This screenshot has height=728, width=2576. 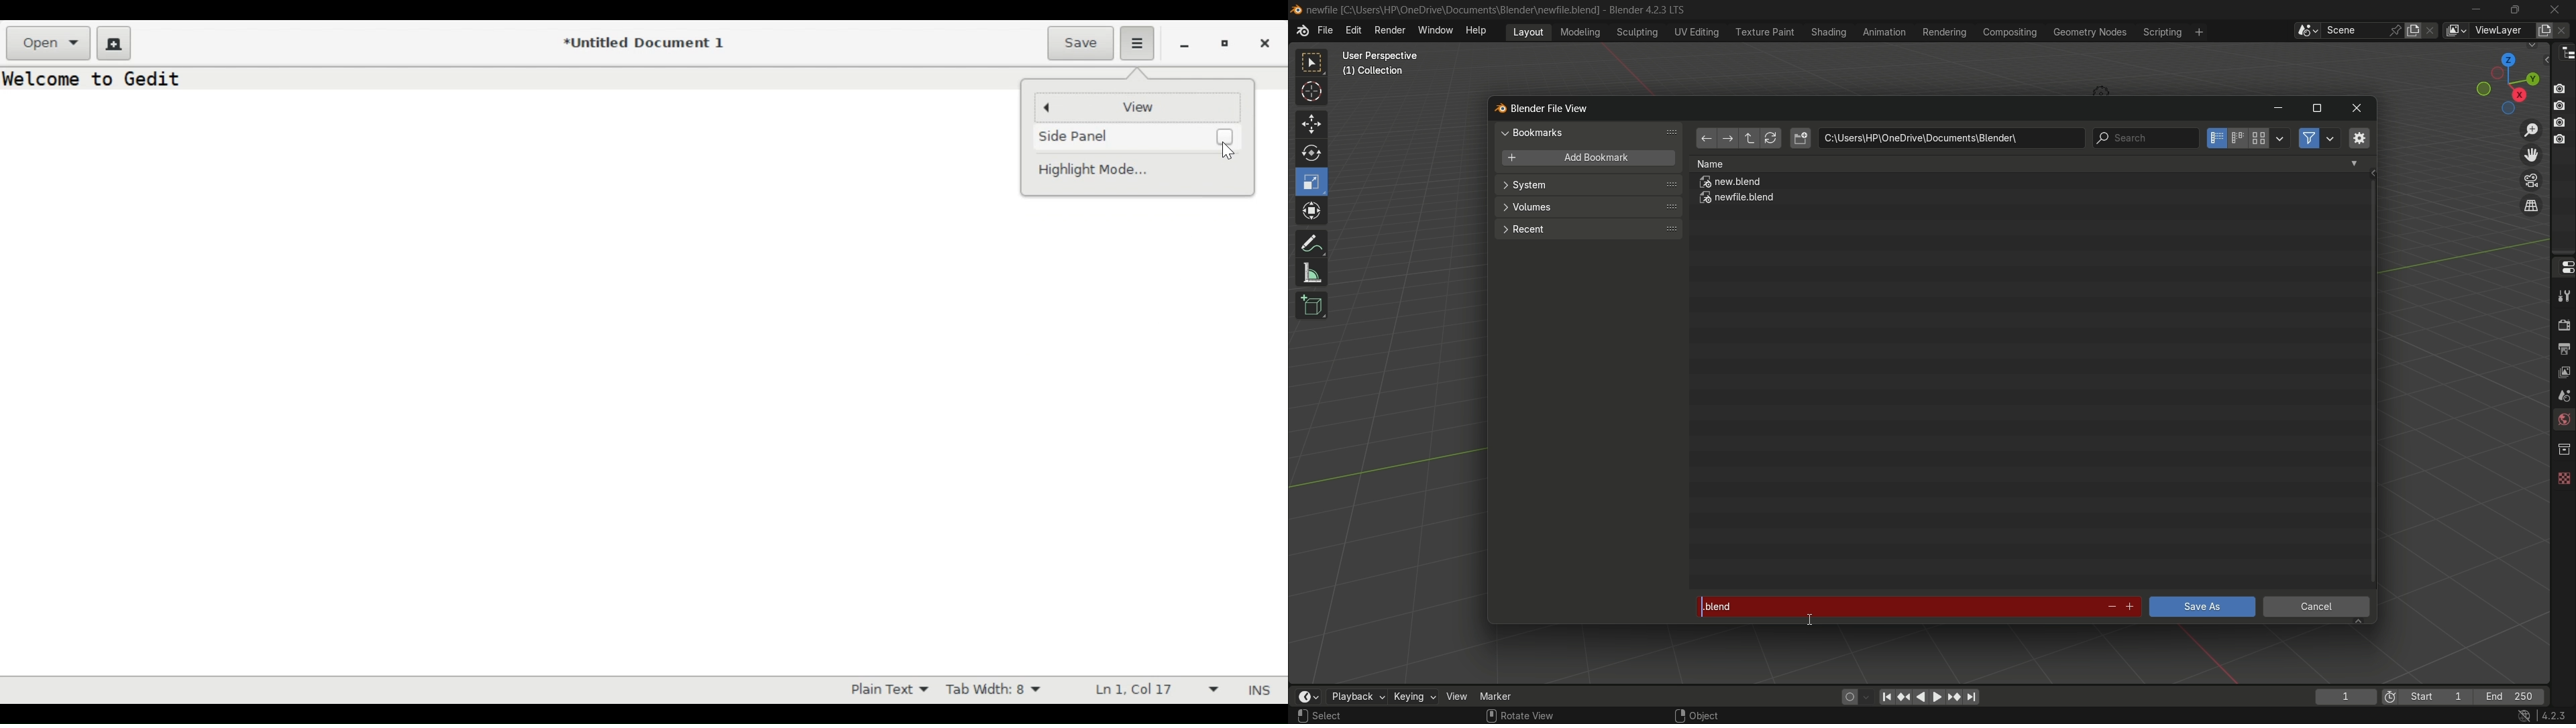 What do you see at coordinates (1436, 32) in the screenshot?
I see `window menu` at bounding box center [1436, 32].